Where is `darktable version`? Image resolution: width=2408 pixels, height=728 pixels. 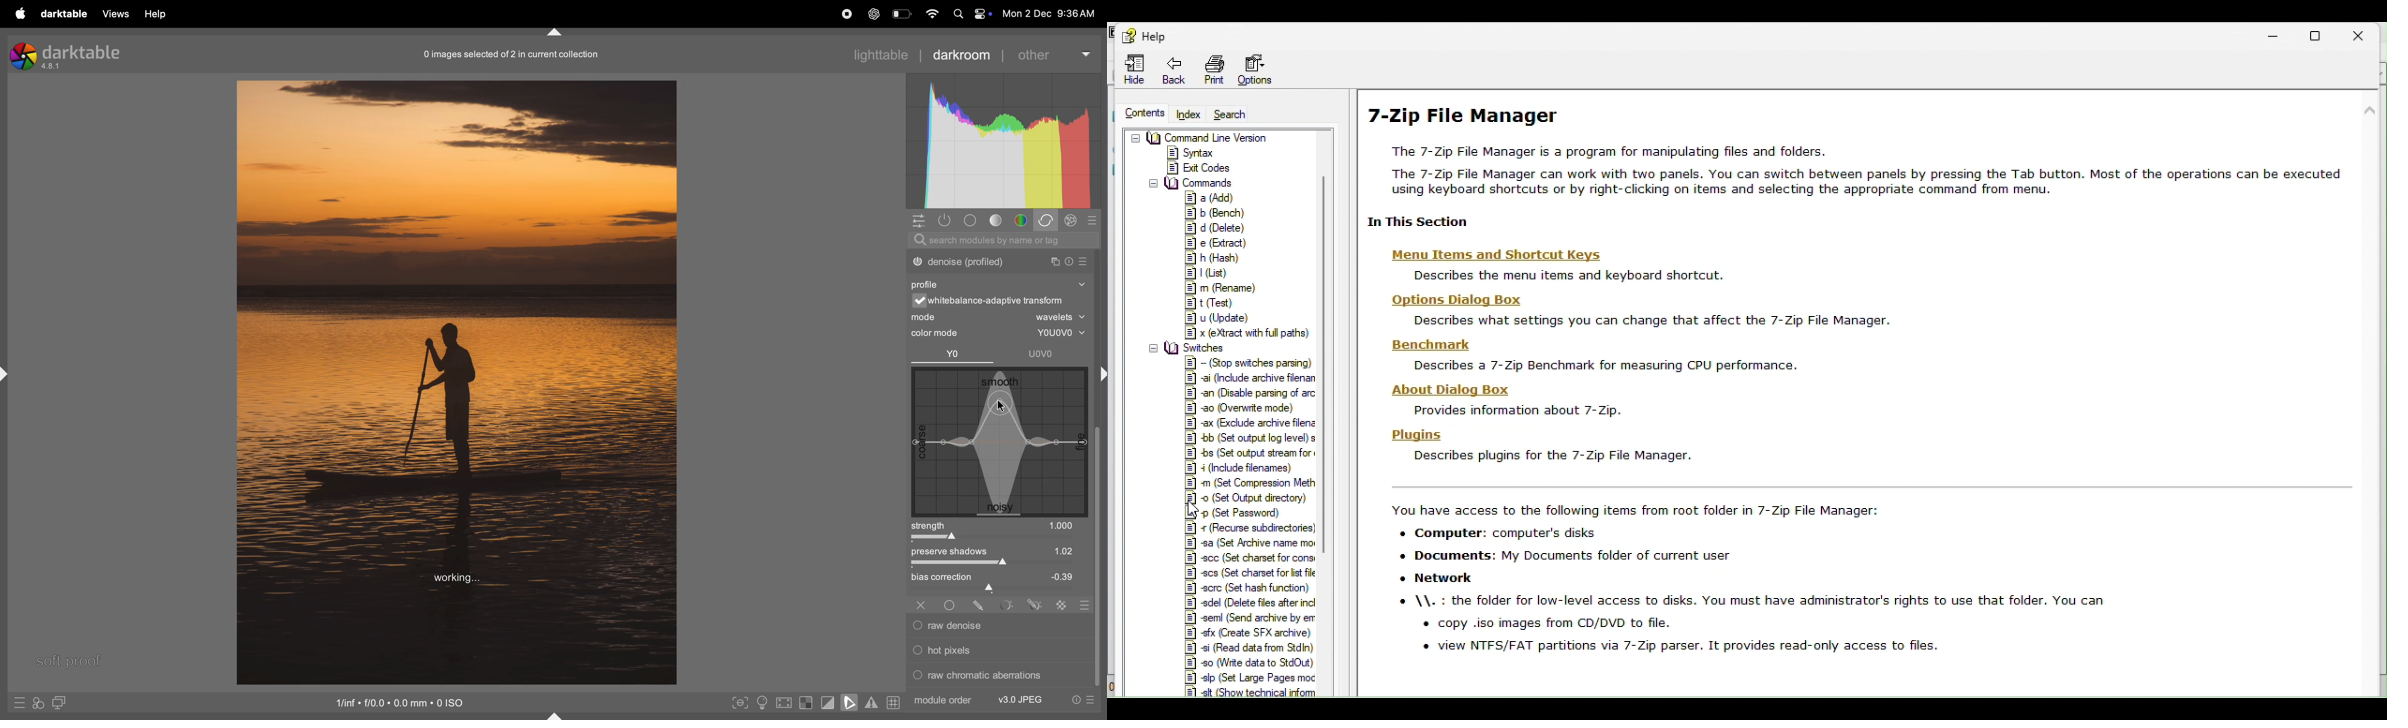
darktable version is located at coordinates (66, 53).